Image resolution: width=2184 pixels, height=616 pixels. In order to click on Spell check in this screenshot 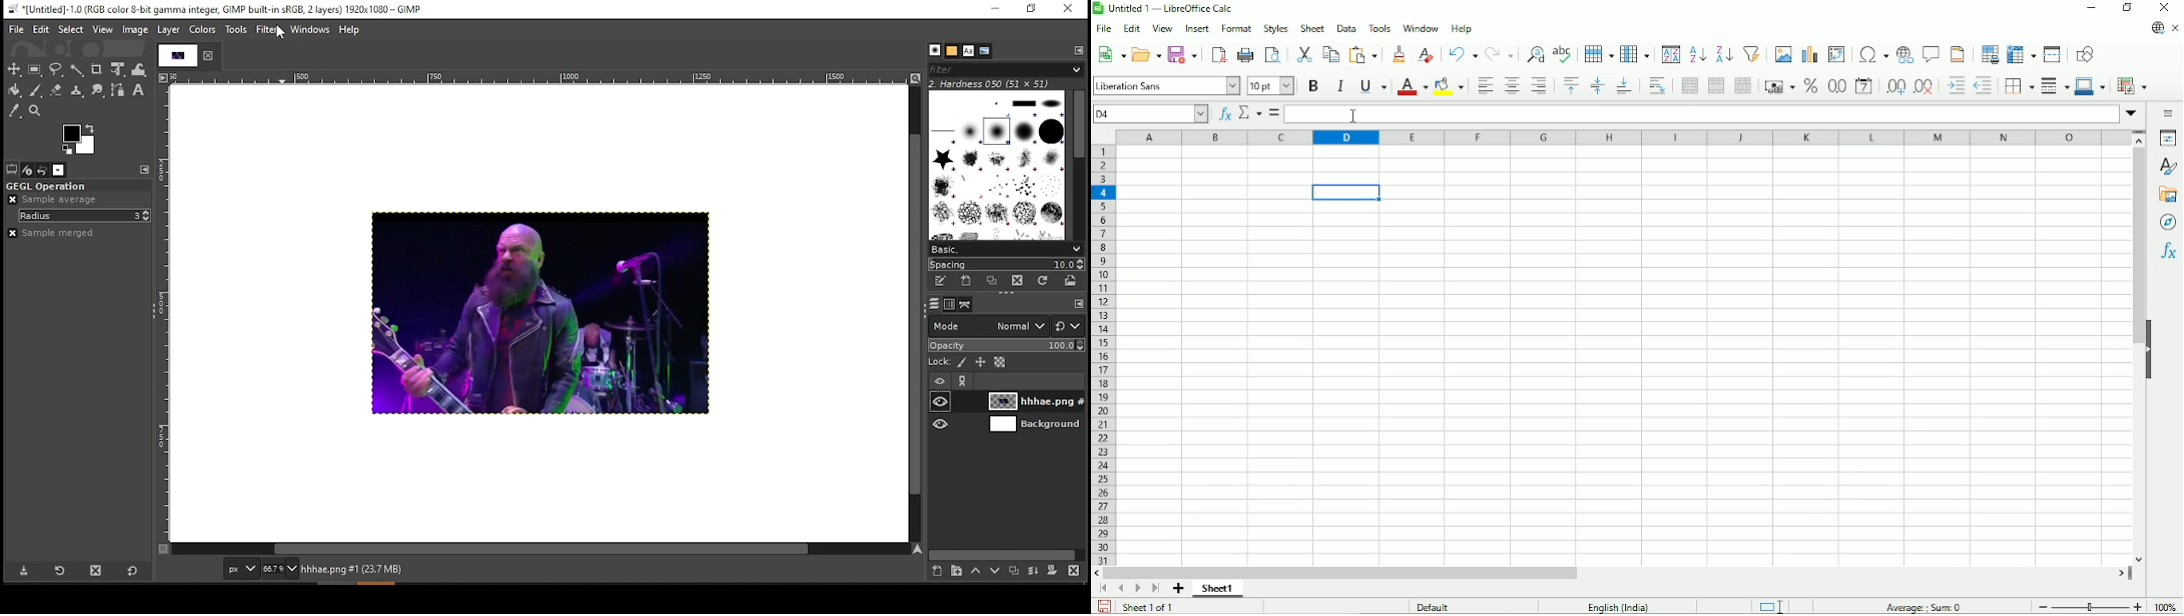, I will do `click(1563, 52)`.